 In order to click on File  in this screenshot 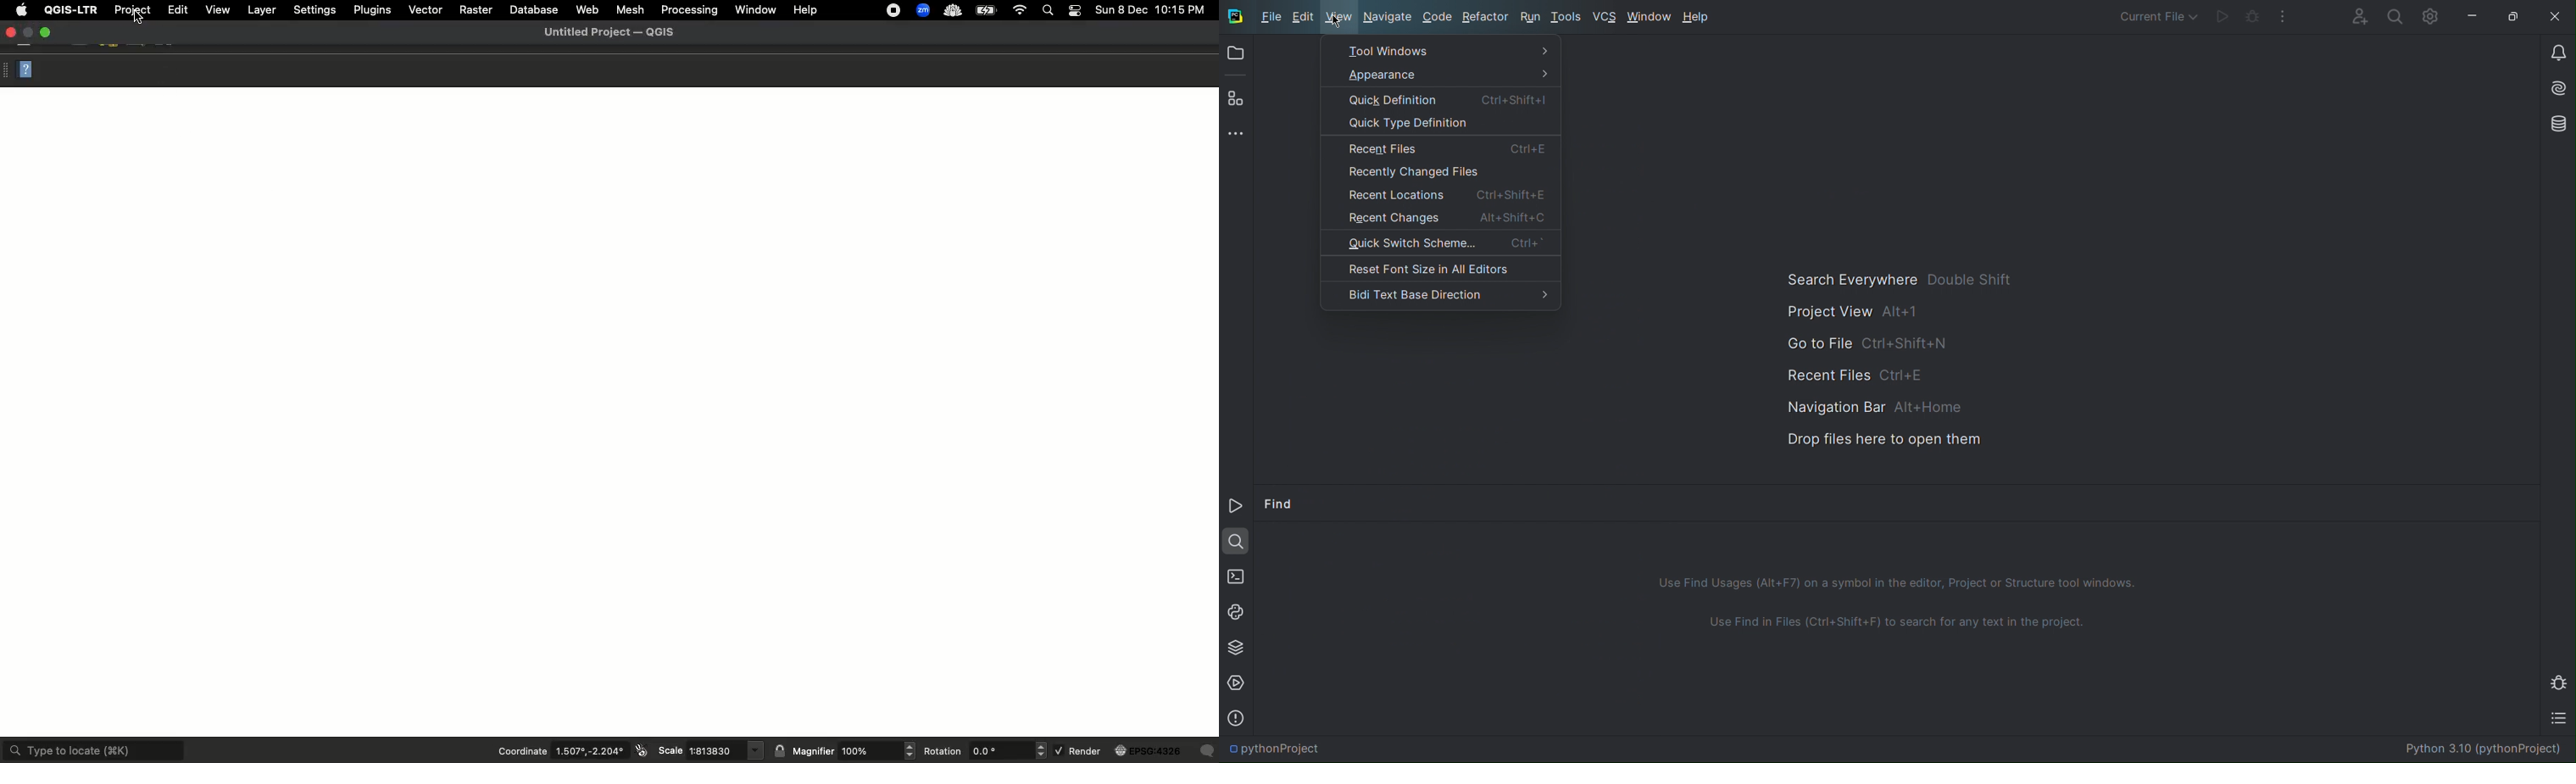, I will do `click(1269, 17)`.